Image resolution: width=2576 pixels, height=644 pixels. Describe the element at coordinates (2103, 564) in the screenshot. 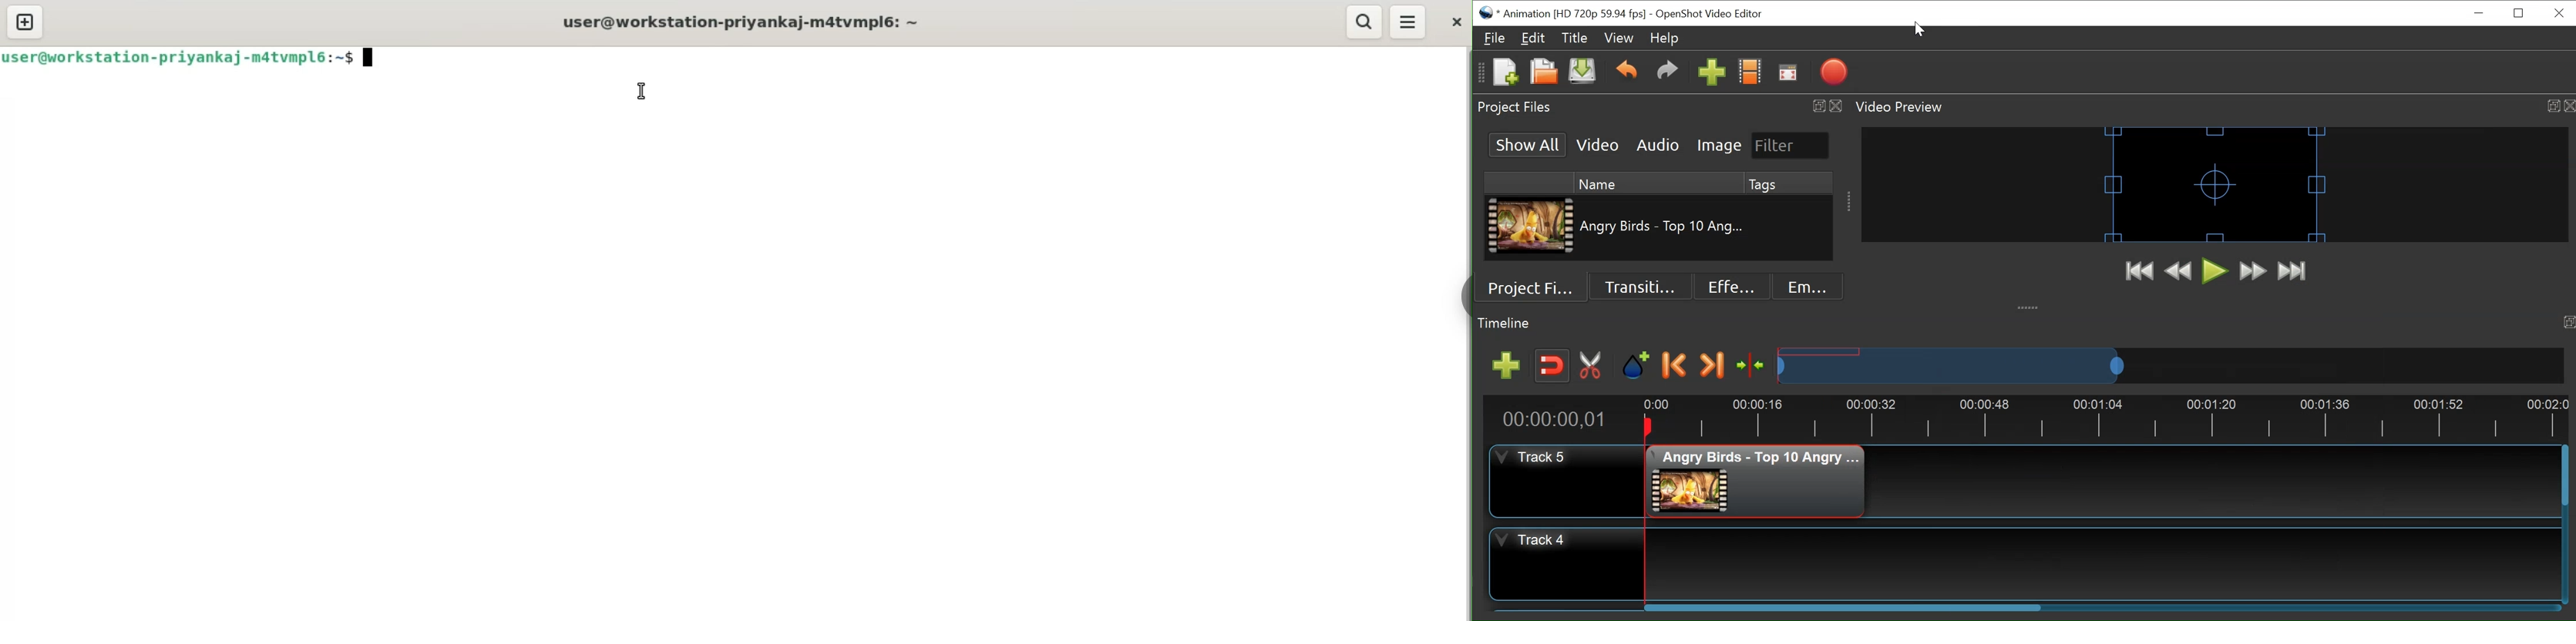

I see `Track Panel` at that location.